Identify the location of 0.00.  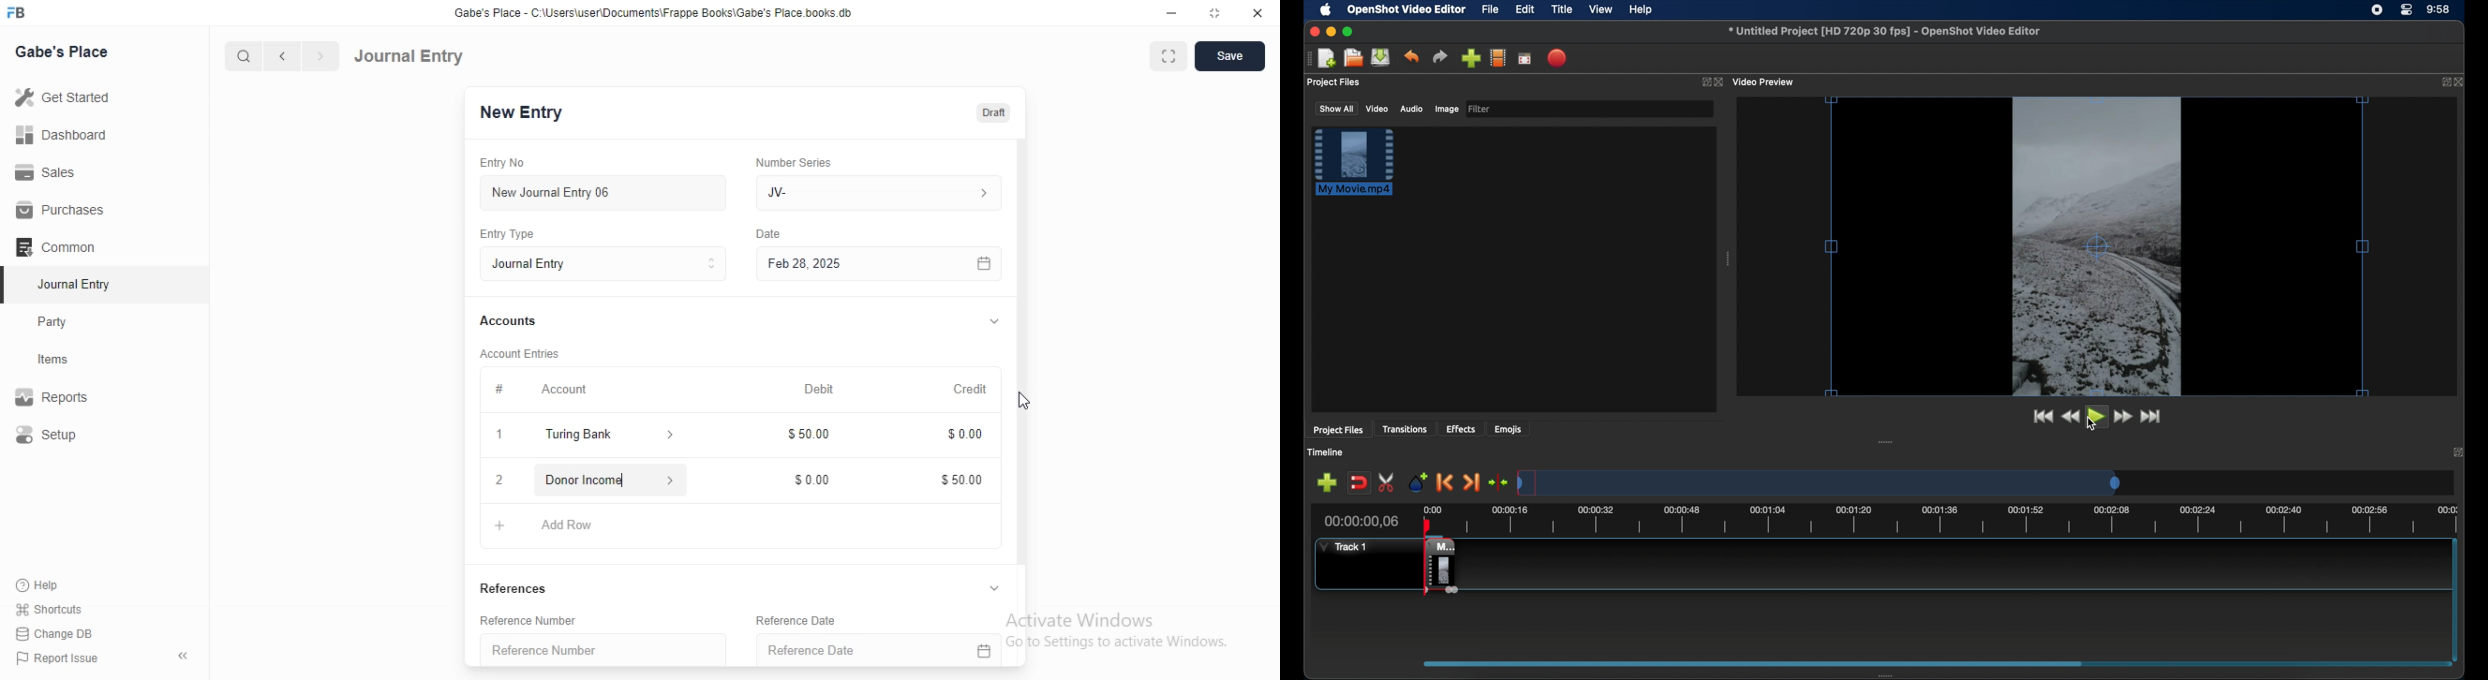
(1429, 511).